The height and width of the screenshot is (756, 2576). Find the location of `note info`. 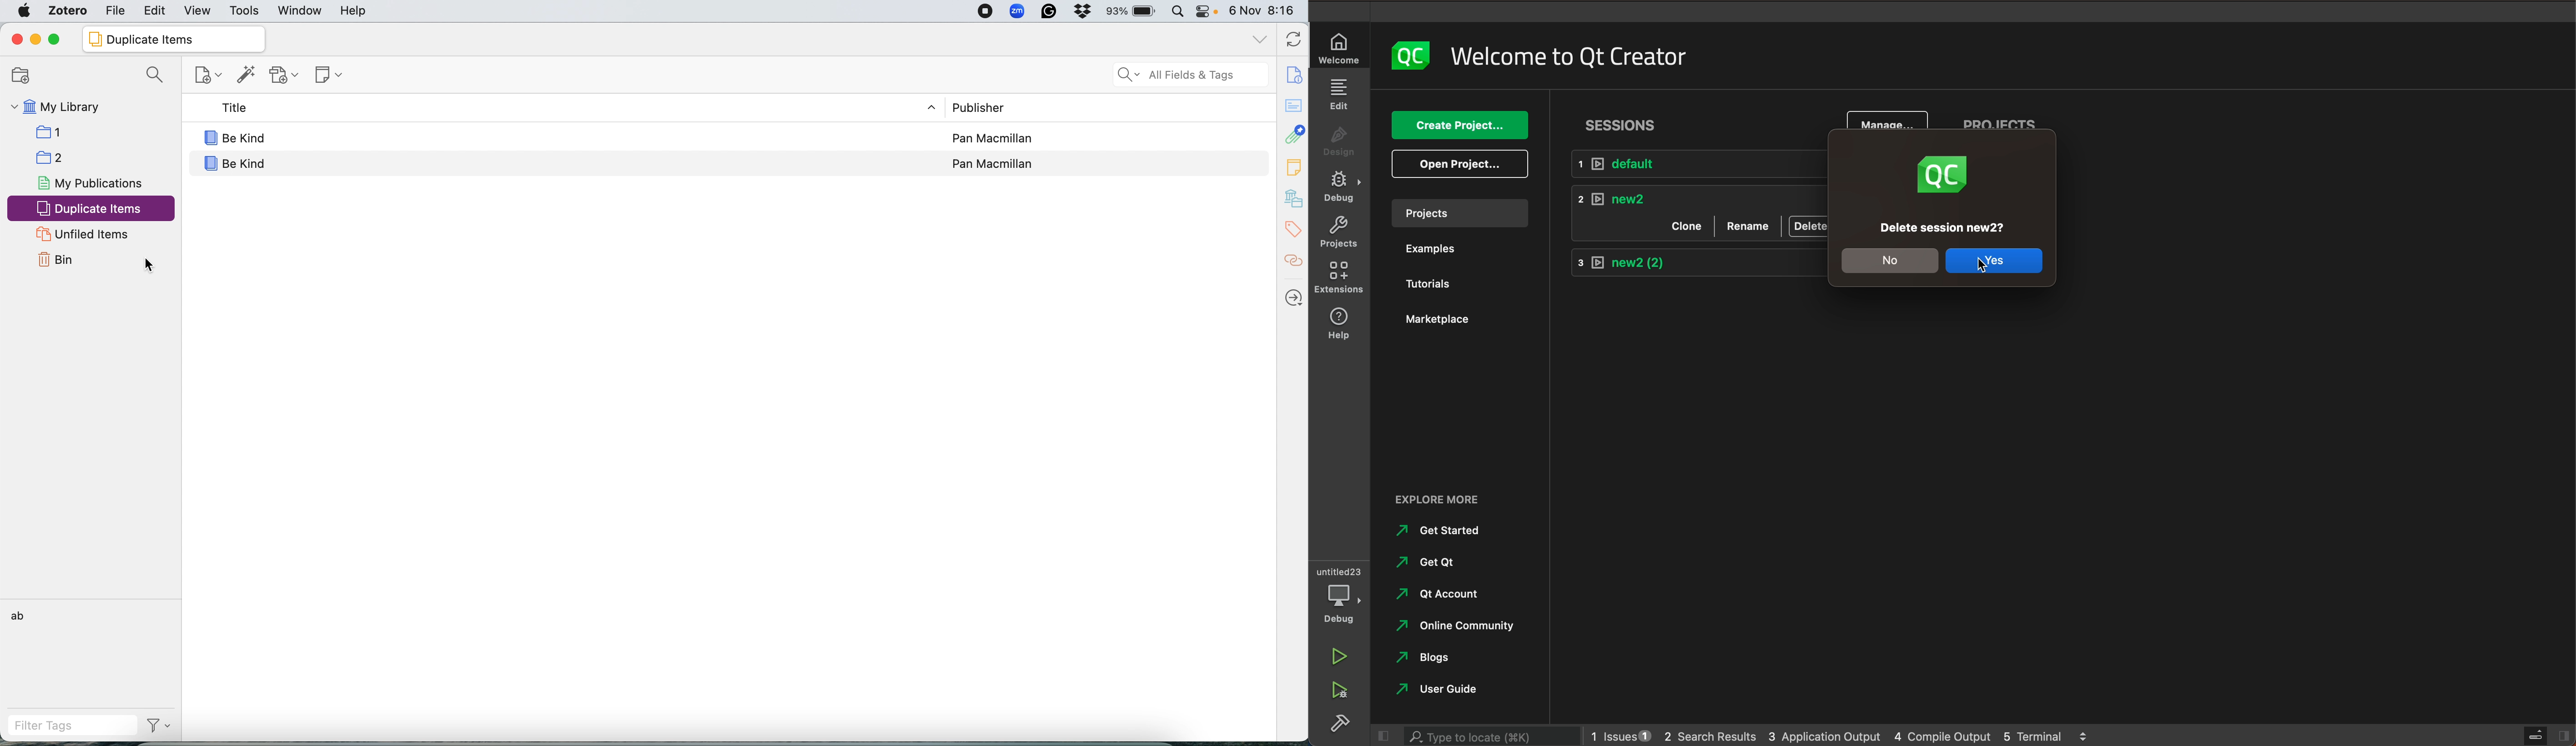

note info is located at coordinates (1293, 74).